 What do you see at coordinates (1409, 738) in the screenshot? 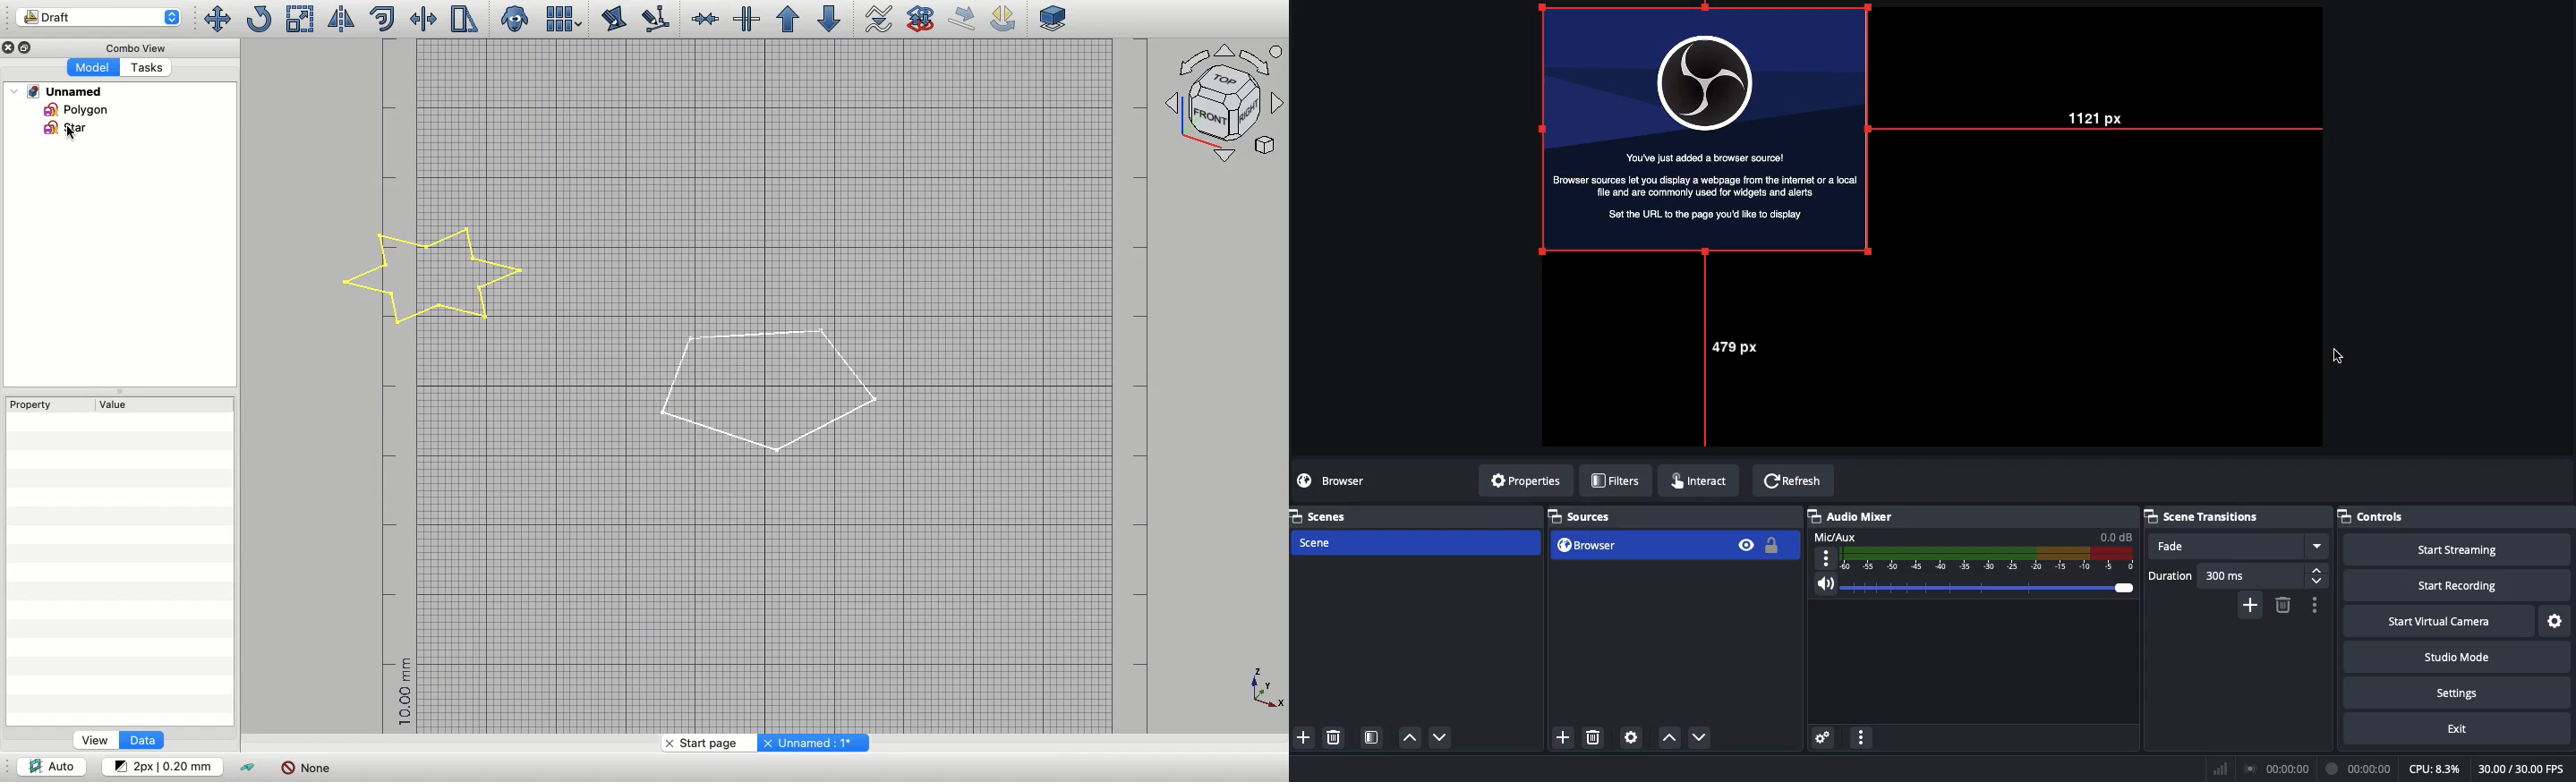
I see `move up` at bounding box center [1409, 738].